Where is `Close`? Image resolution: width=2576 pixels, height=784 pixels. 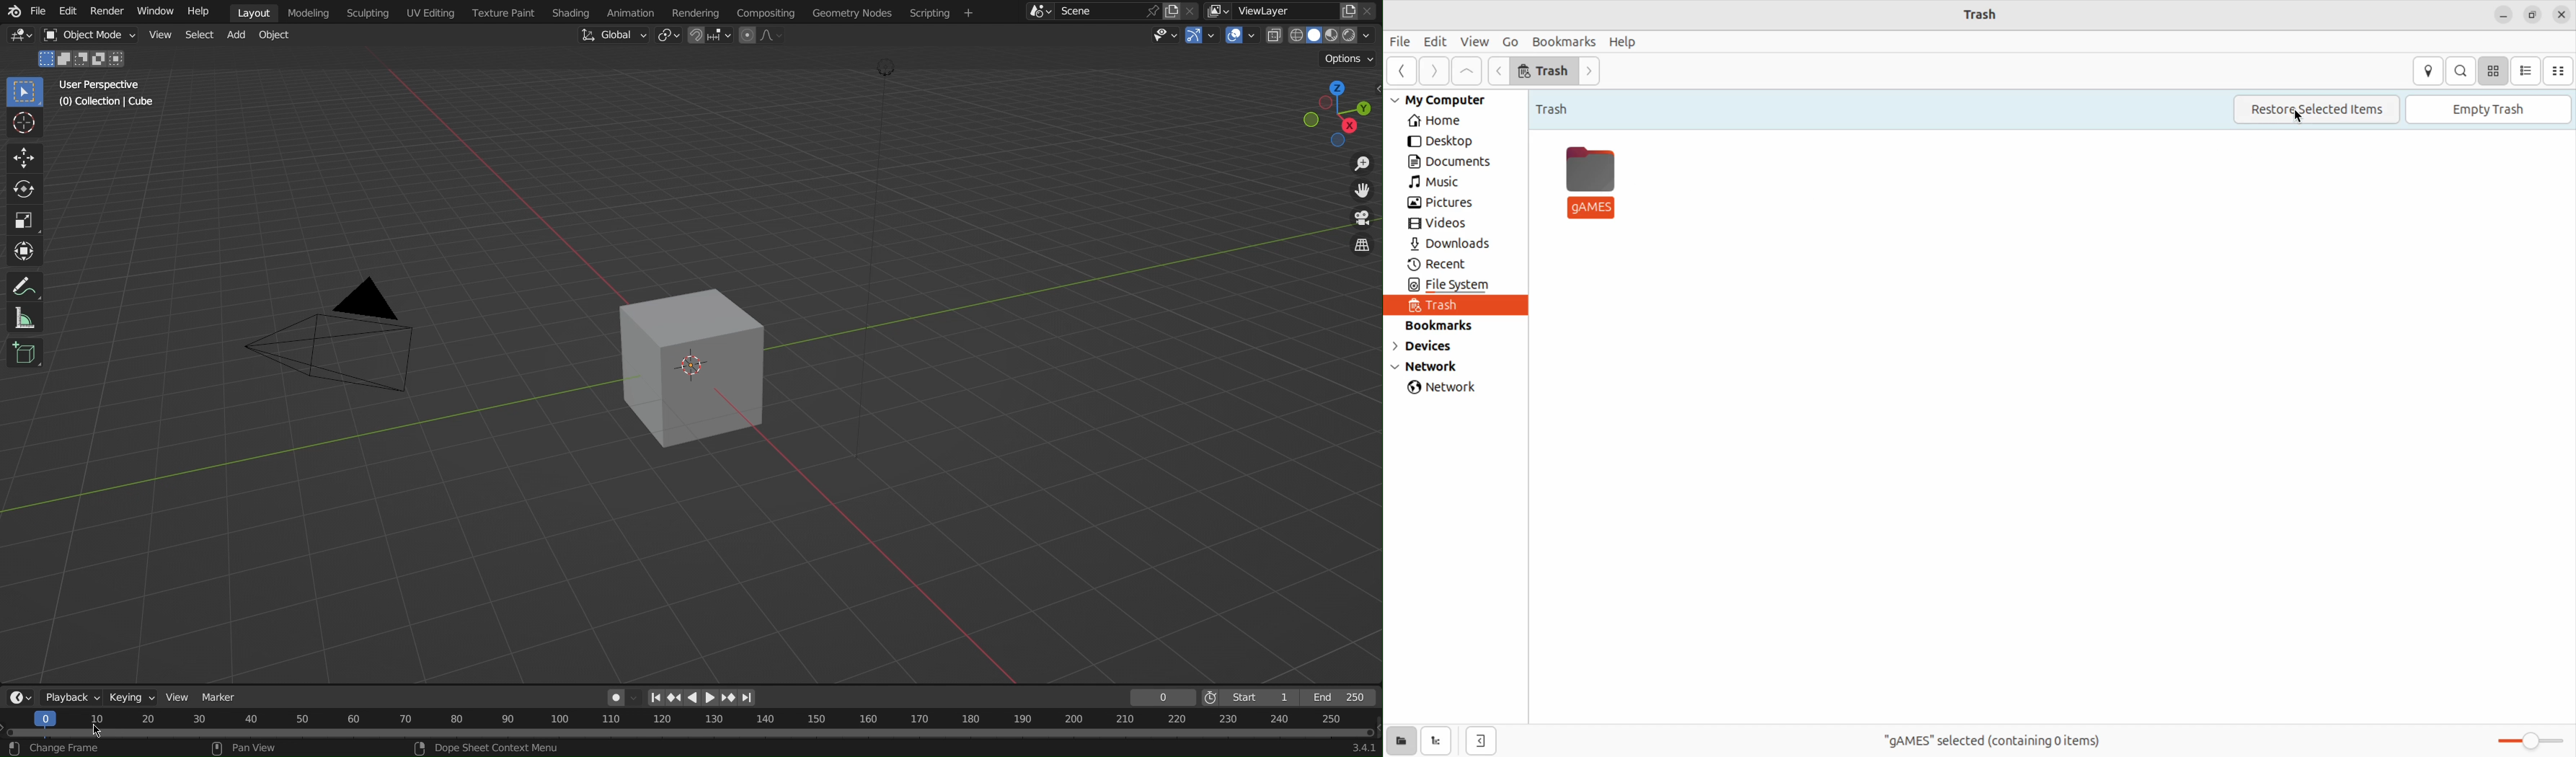
Close is located at coordinates (1191, 12).